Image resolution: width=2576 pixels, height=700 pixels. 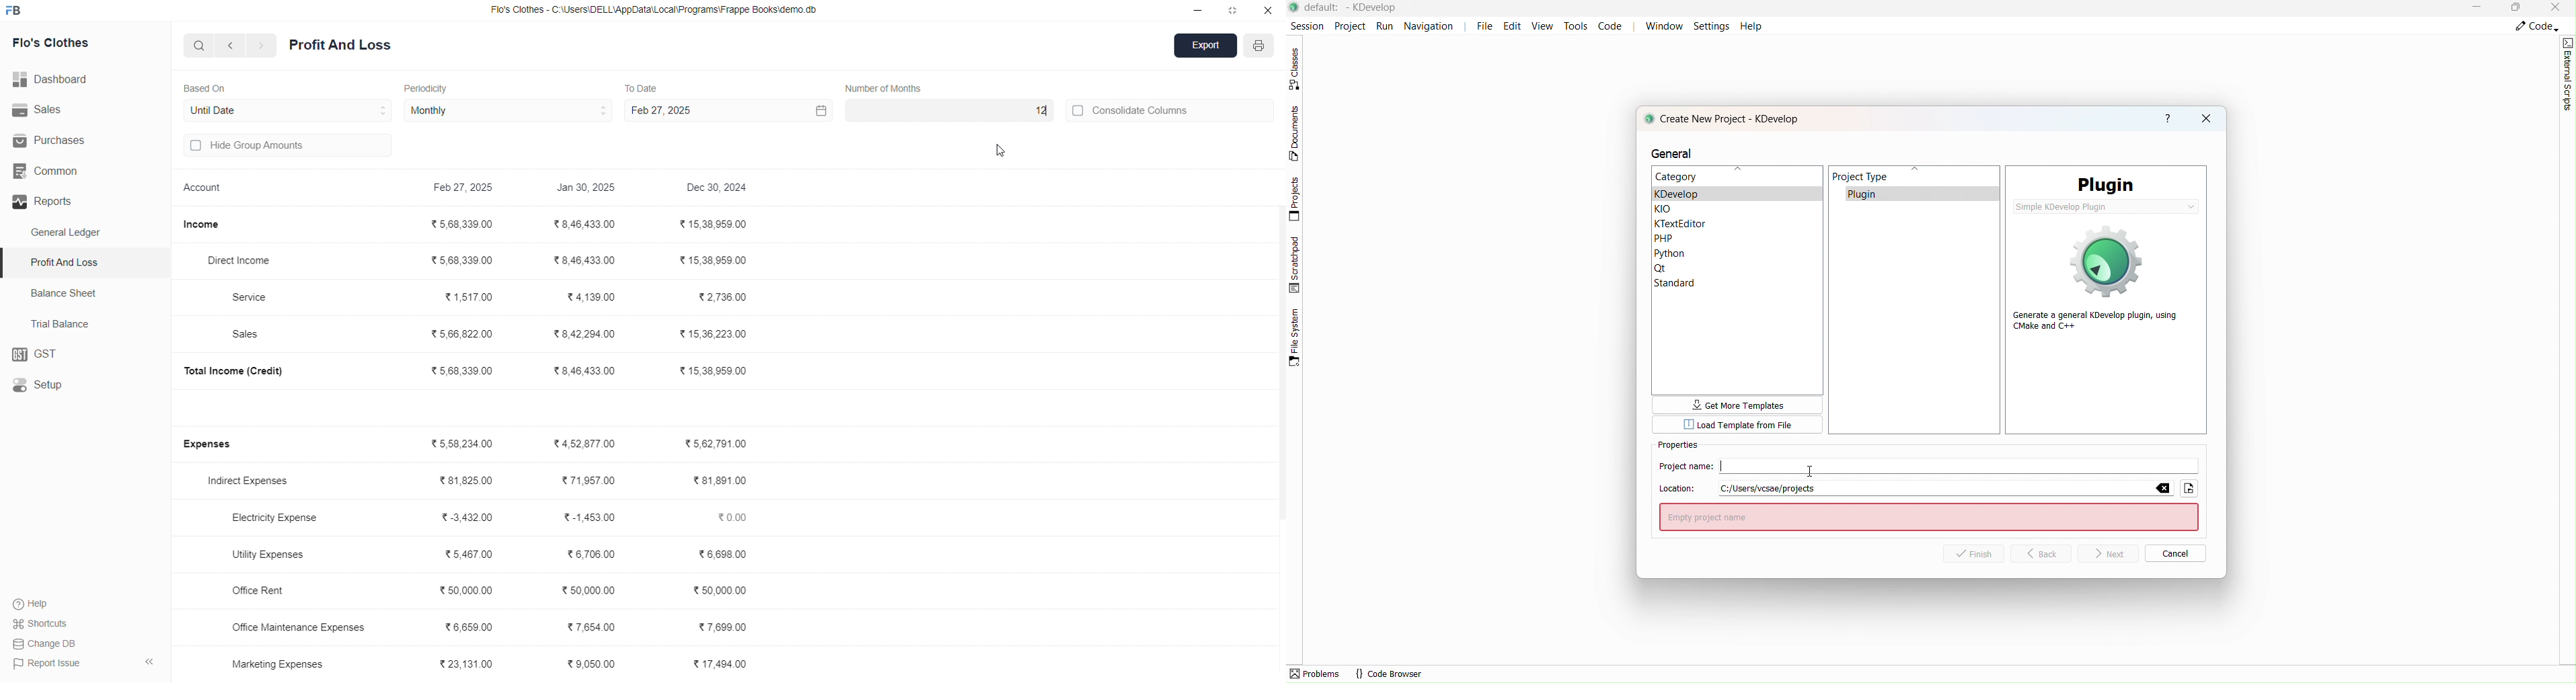 I want to click on Consolidate Columns, so click(x=1171, y=108).